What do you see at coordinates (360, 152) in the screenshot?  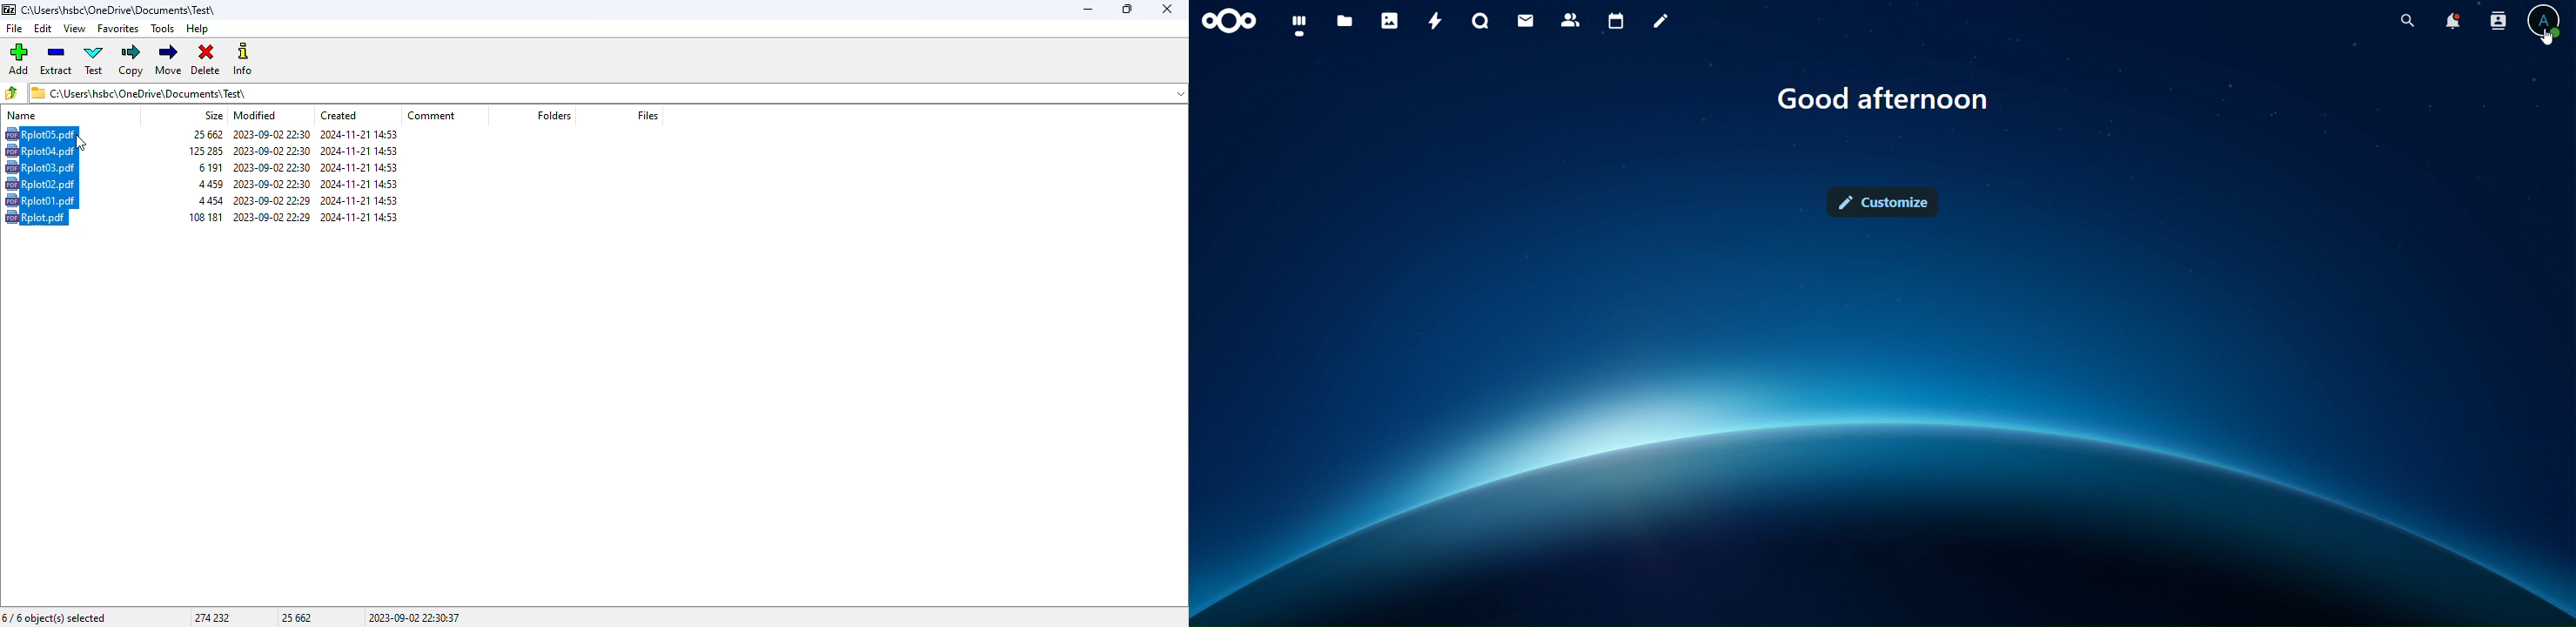 I see `created date & time` at bounding box center [360, 152].